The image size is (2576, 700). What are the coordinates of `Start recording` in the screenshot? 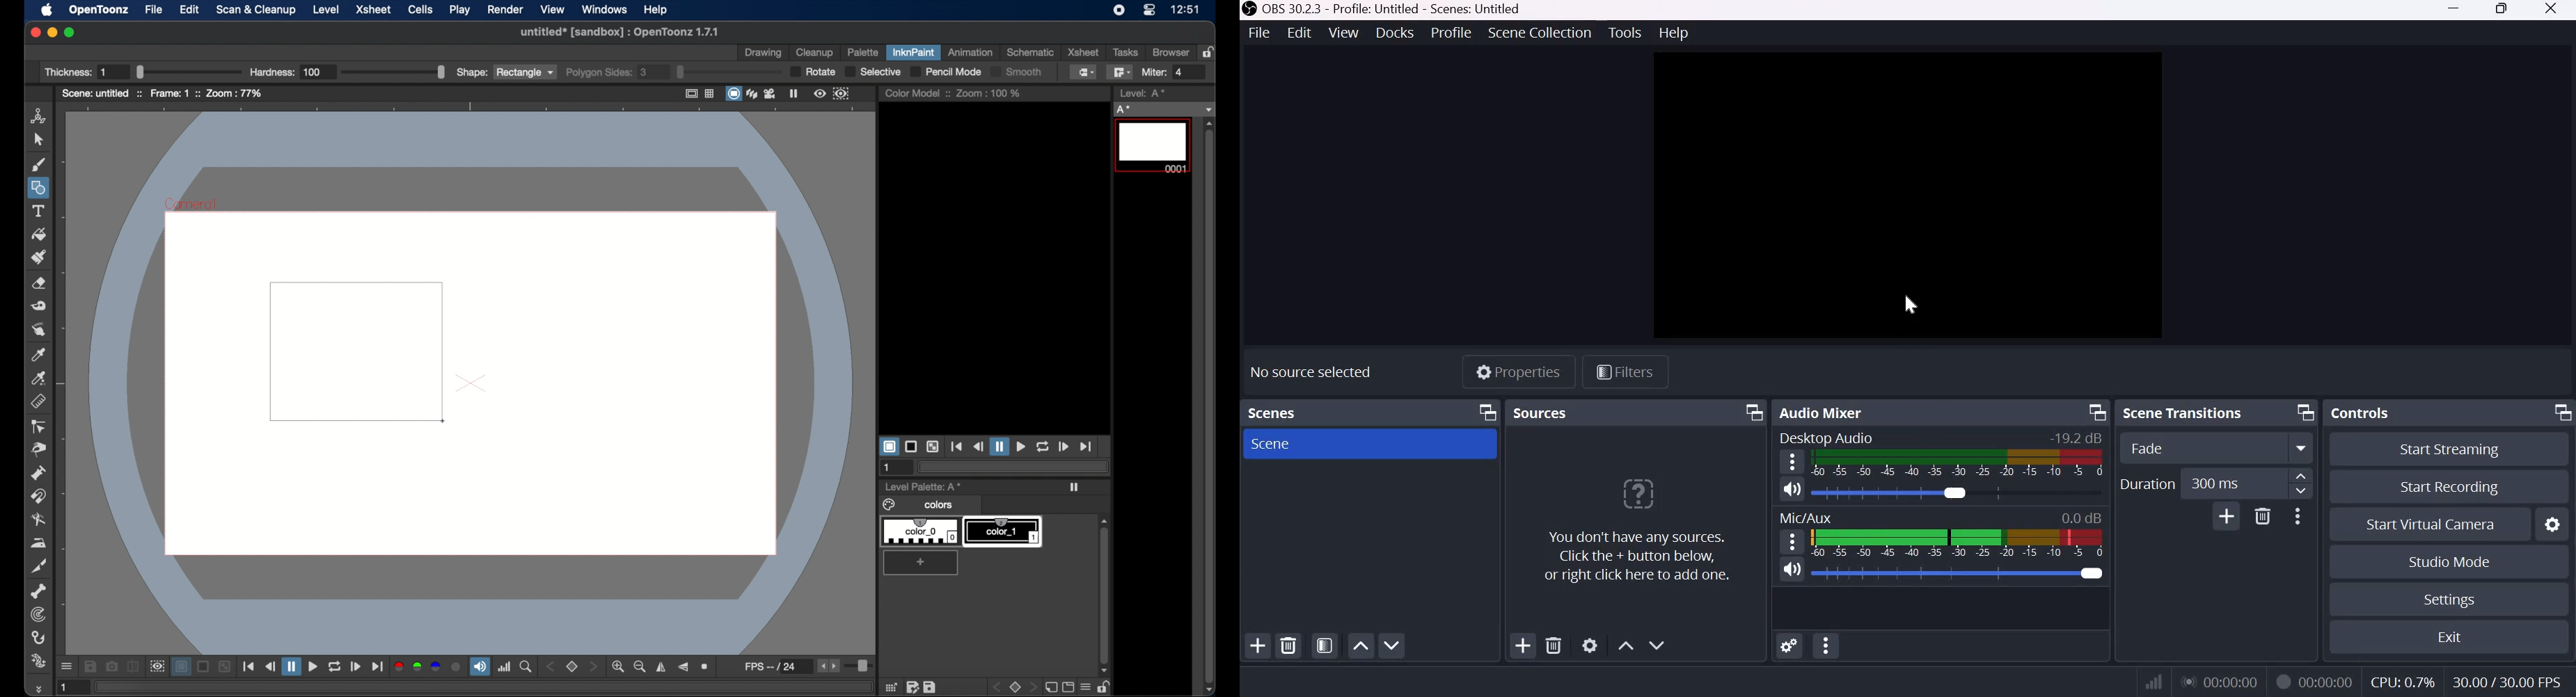 It's located at (2448, 487).